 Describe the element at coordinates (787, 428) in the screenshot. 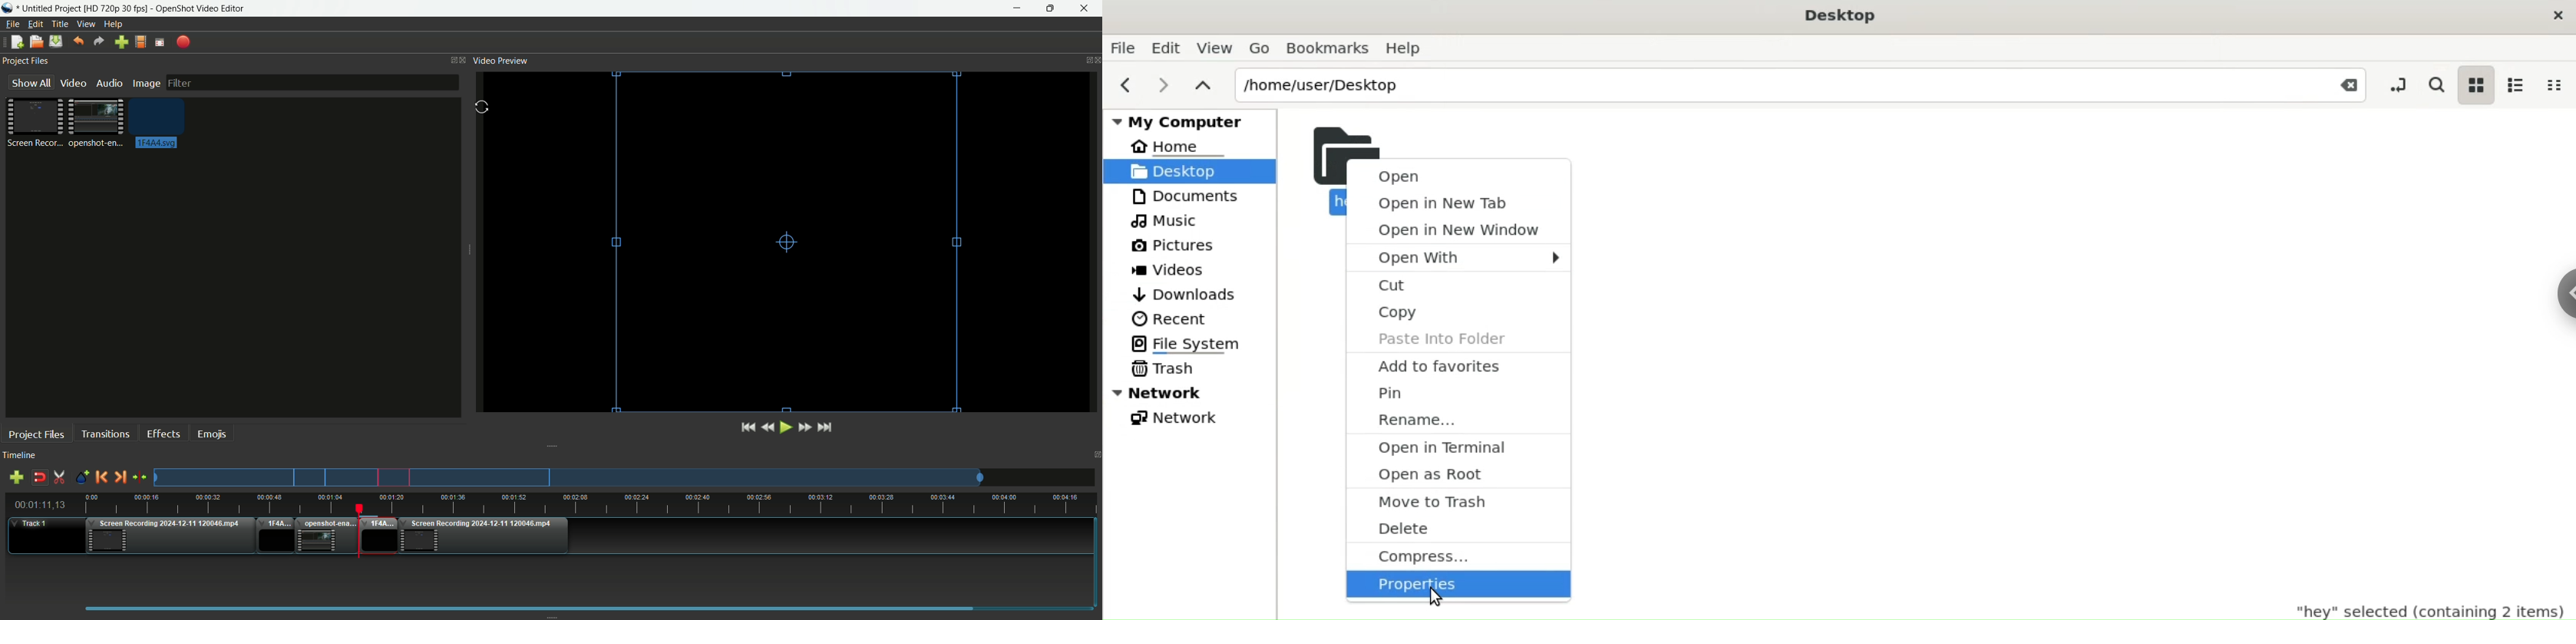

I see `Play or pause` at that location.